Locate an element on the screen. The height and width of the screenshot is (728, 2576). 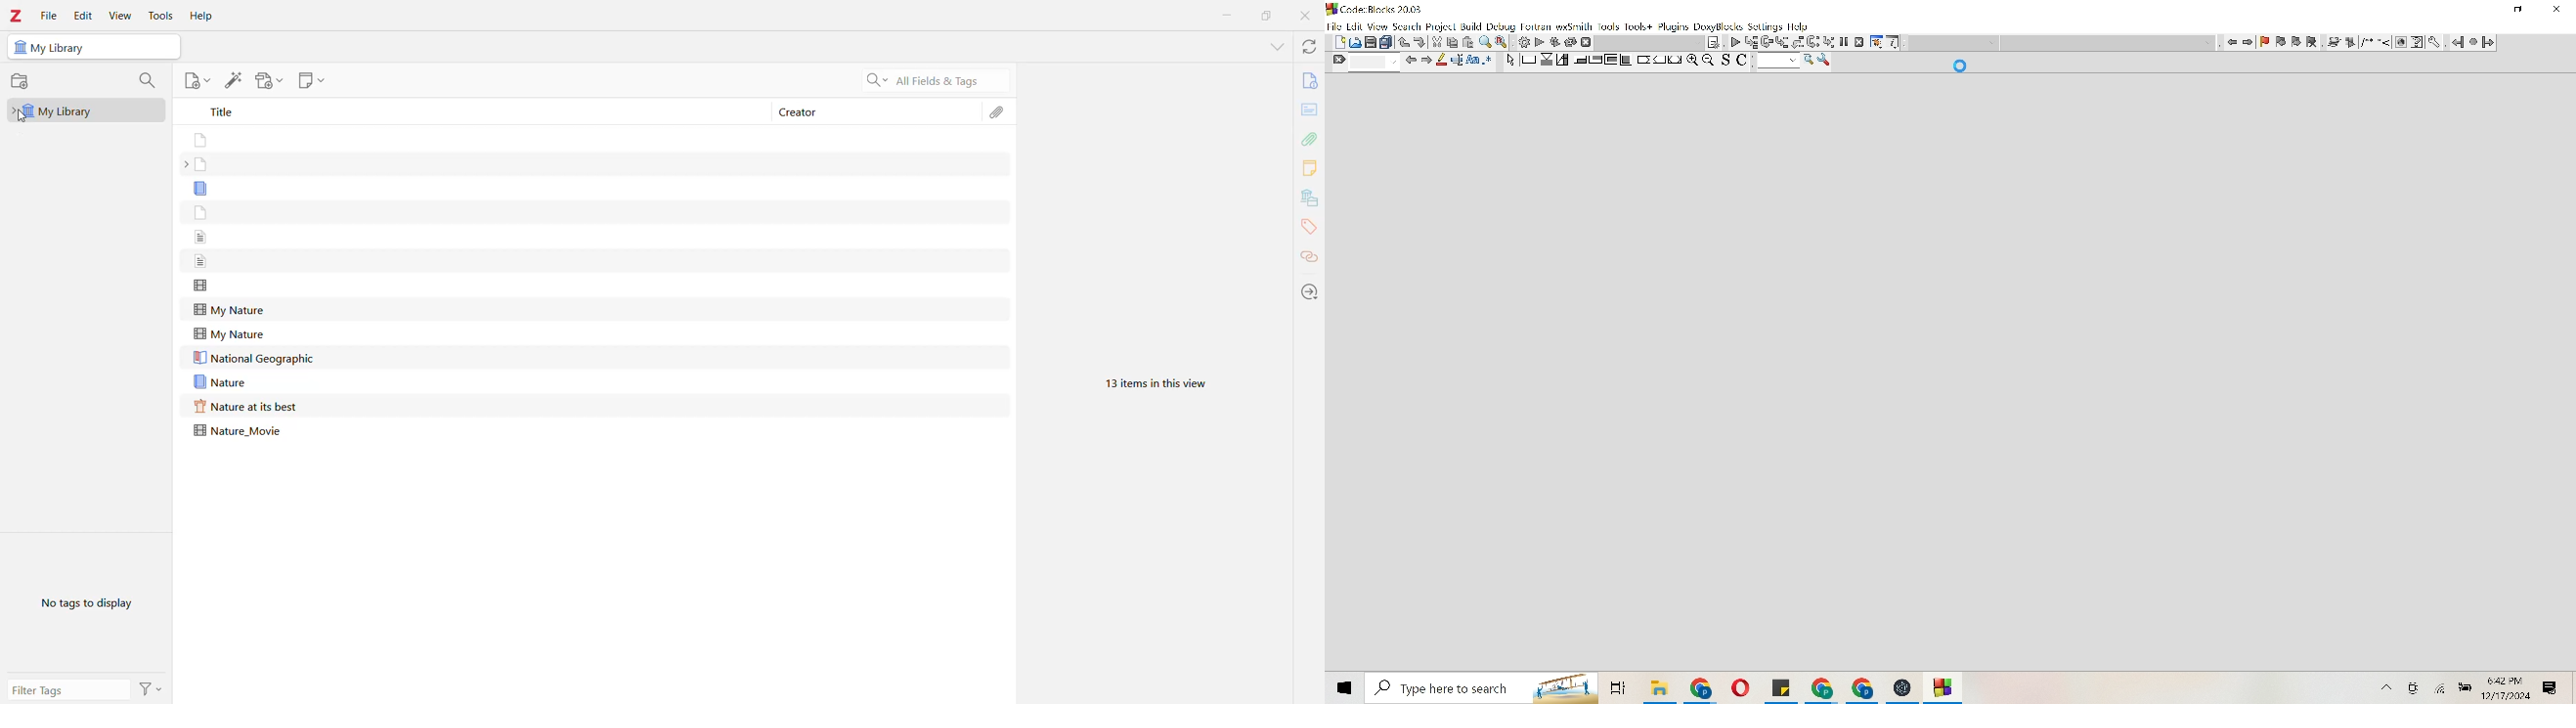
File is located at coordinates (1739, 687).